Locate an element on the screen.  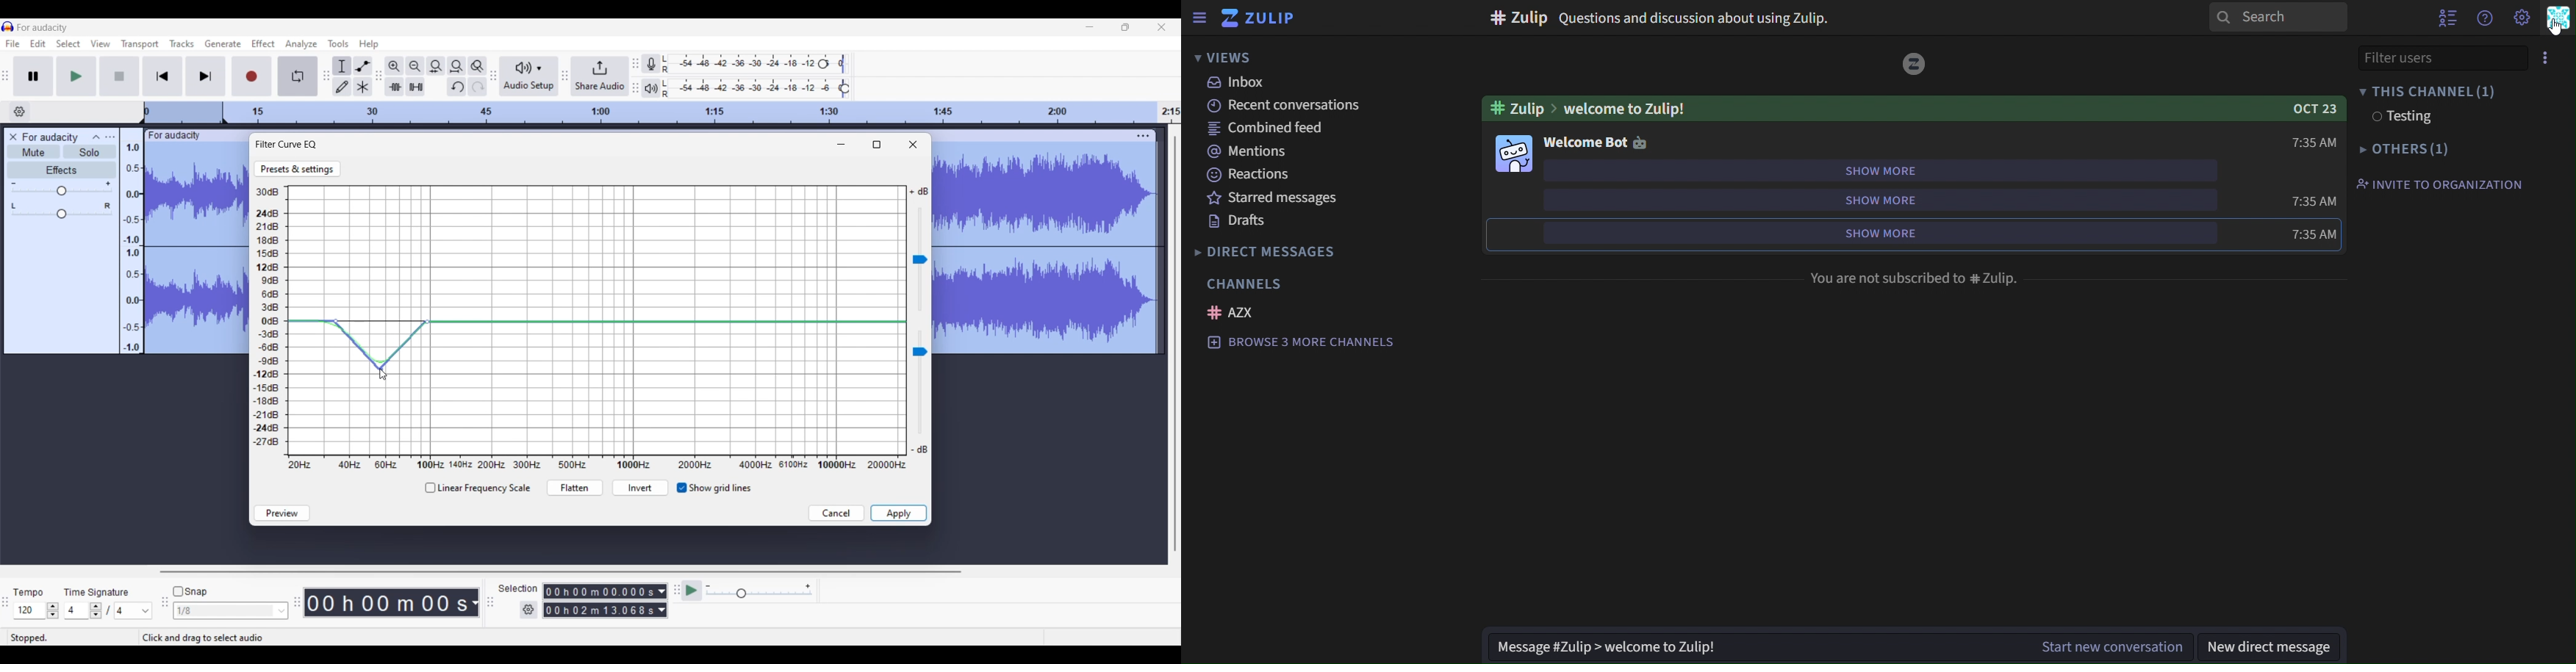
Transport menu is located at coordinates (140, 44).